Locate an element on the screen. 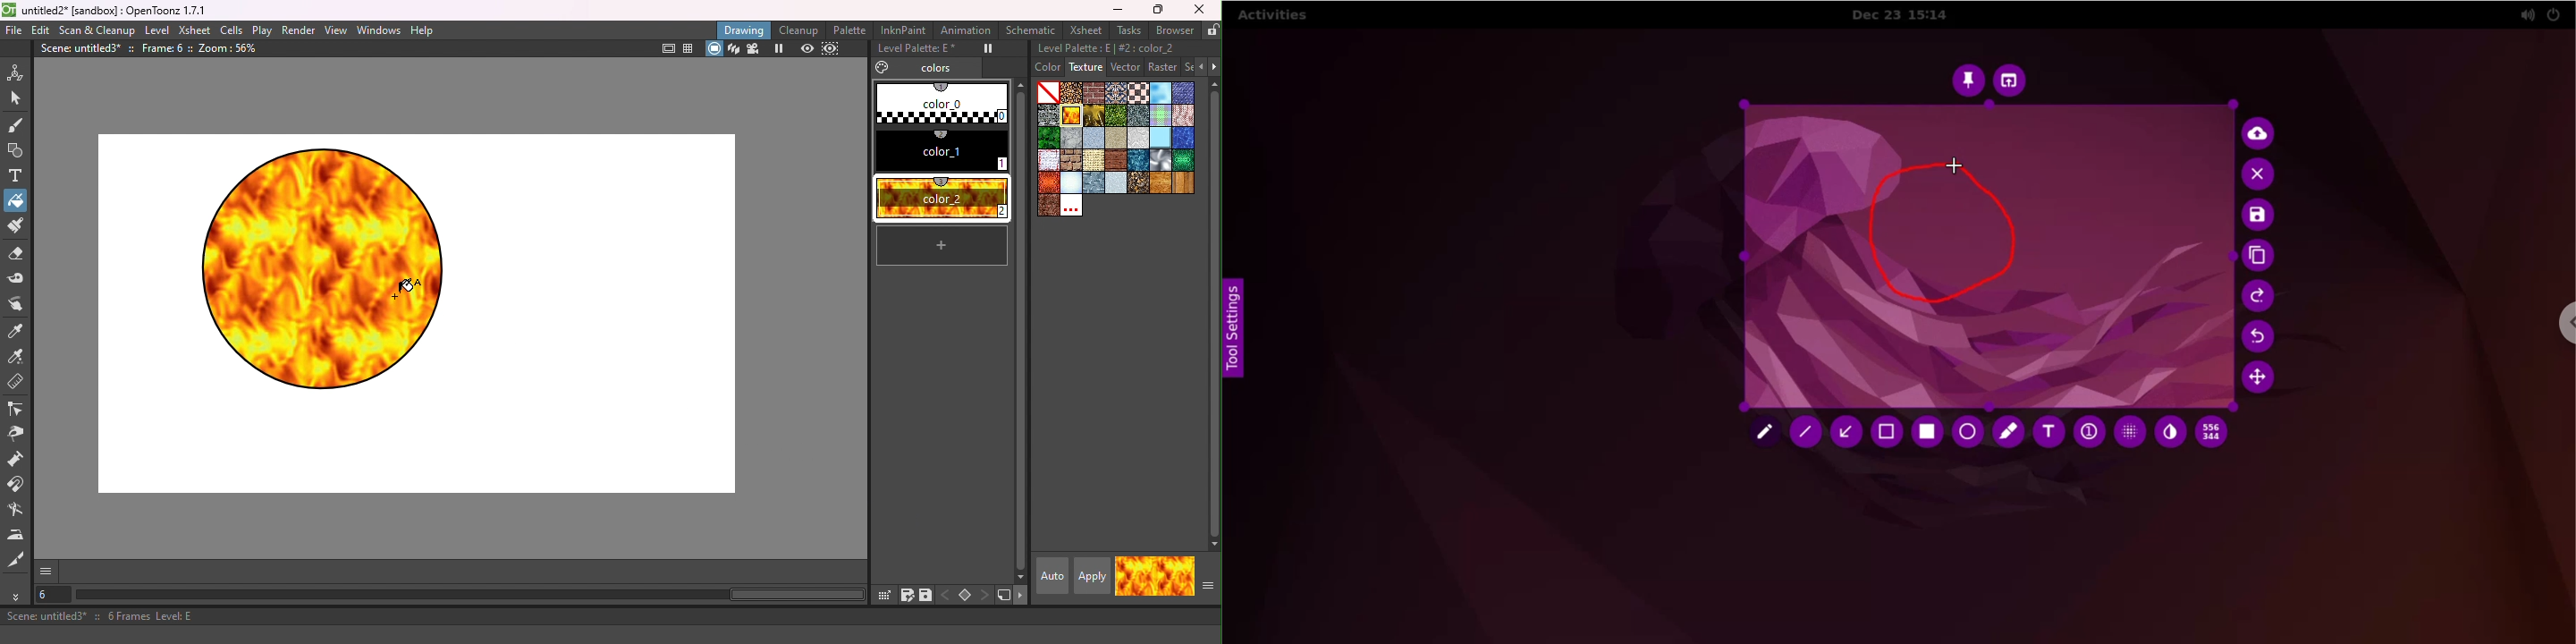  Carpet.bmp is located at coordinates (1117, 93).